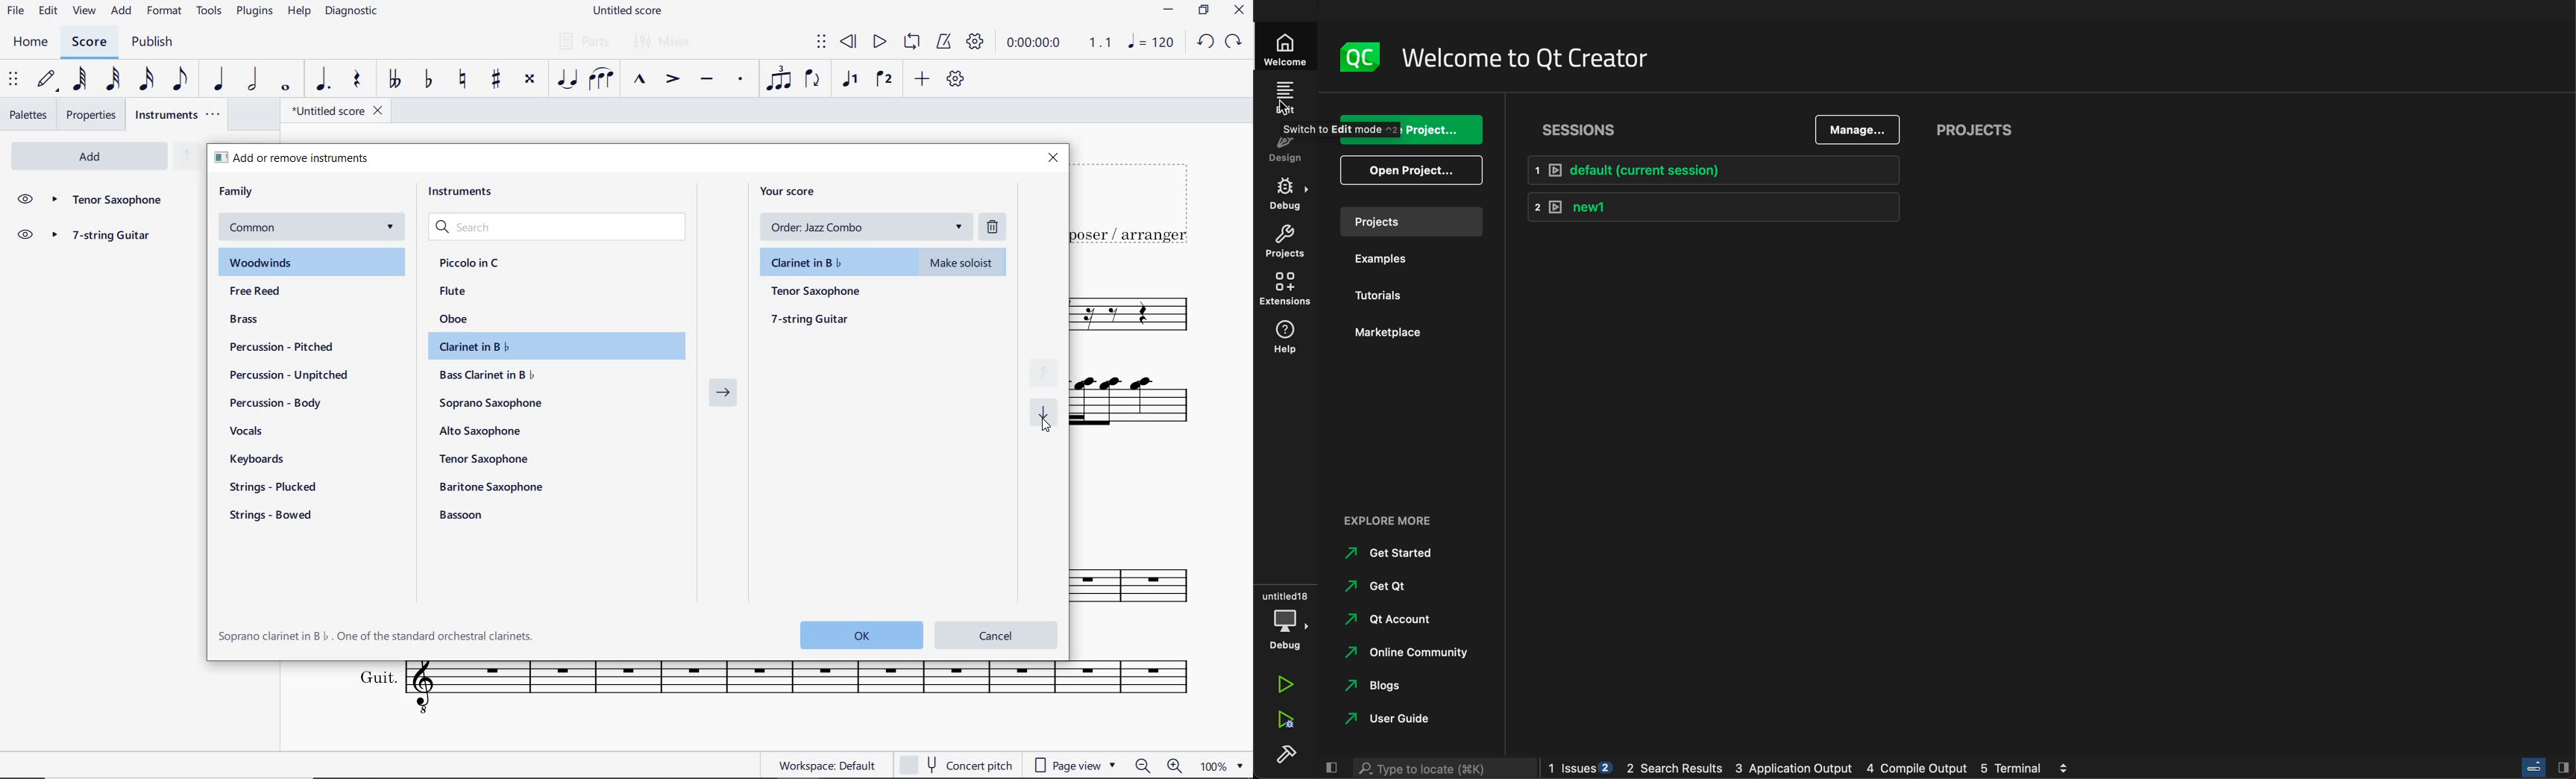  What do you see at coordinates (493, 404) in the screenshot?
I see `soprano saxophone` at bounding box center [493, 404].